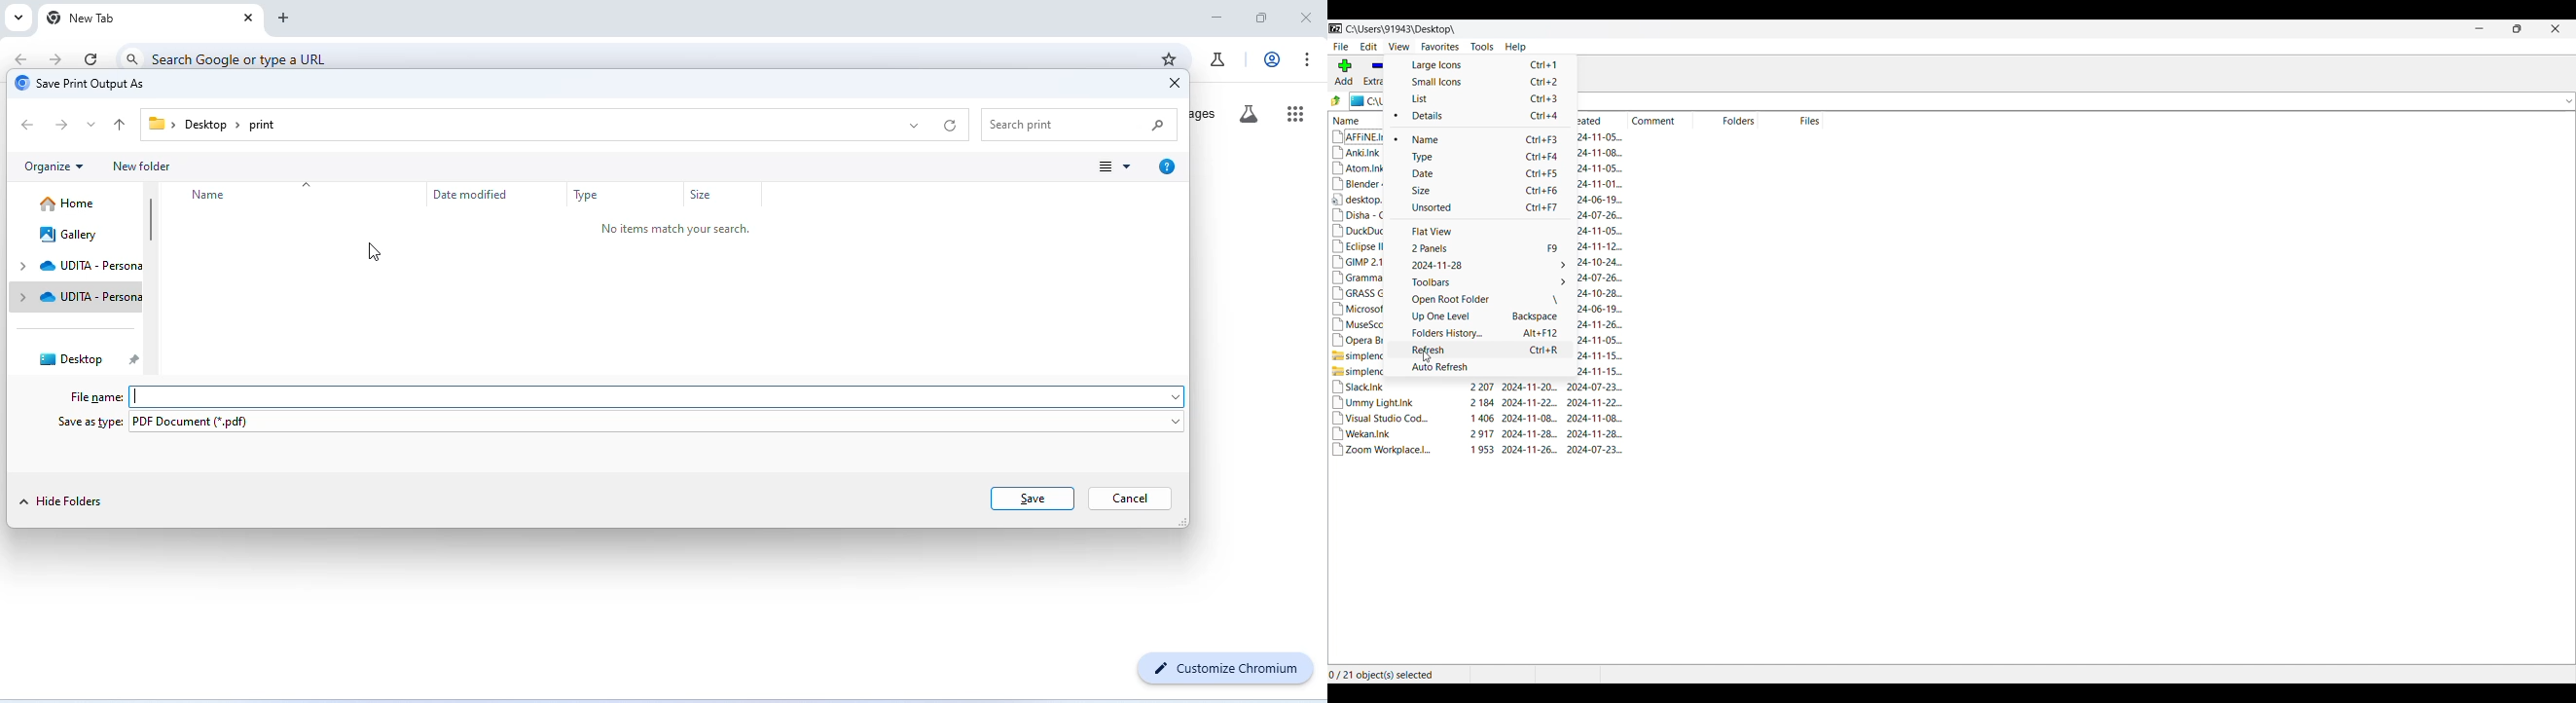 The image size is (2576, 728). Describe the element at coordinates (262, 126) in the screenshot. I see `print` at that location.